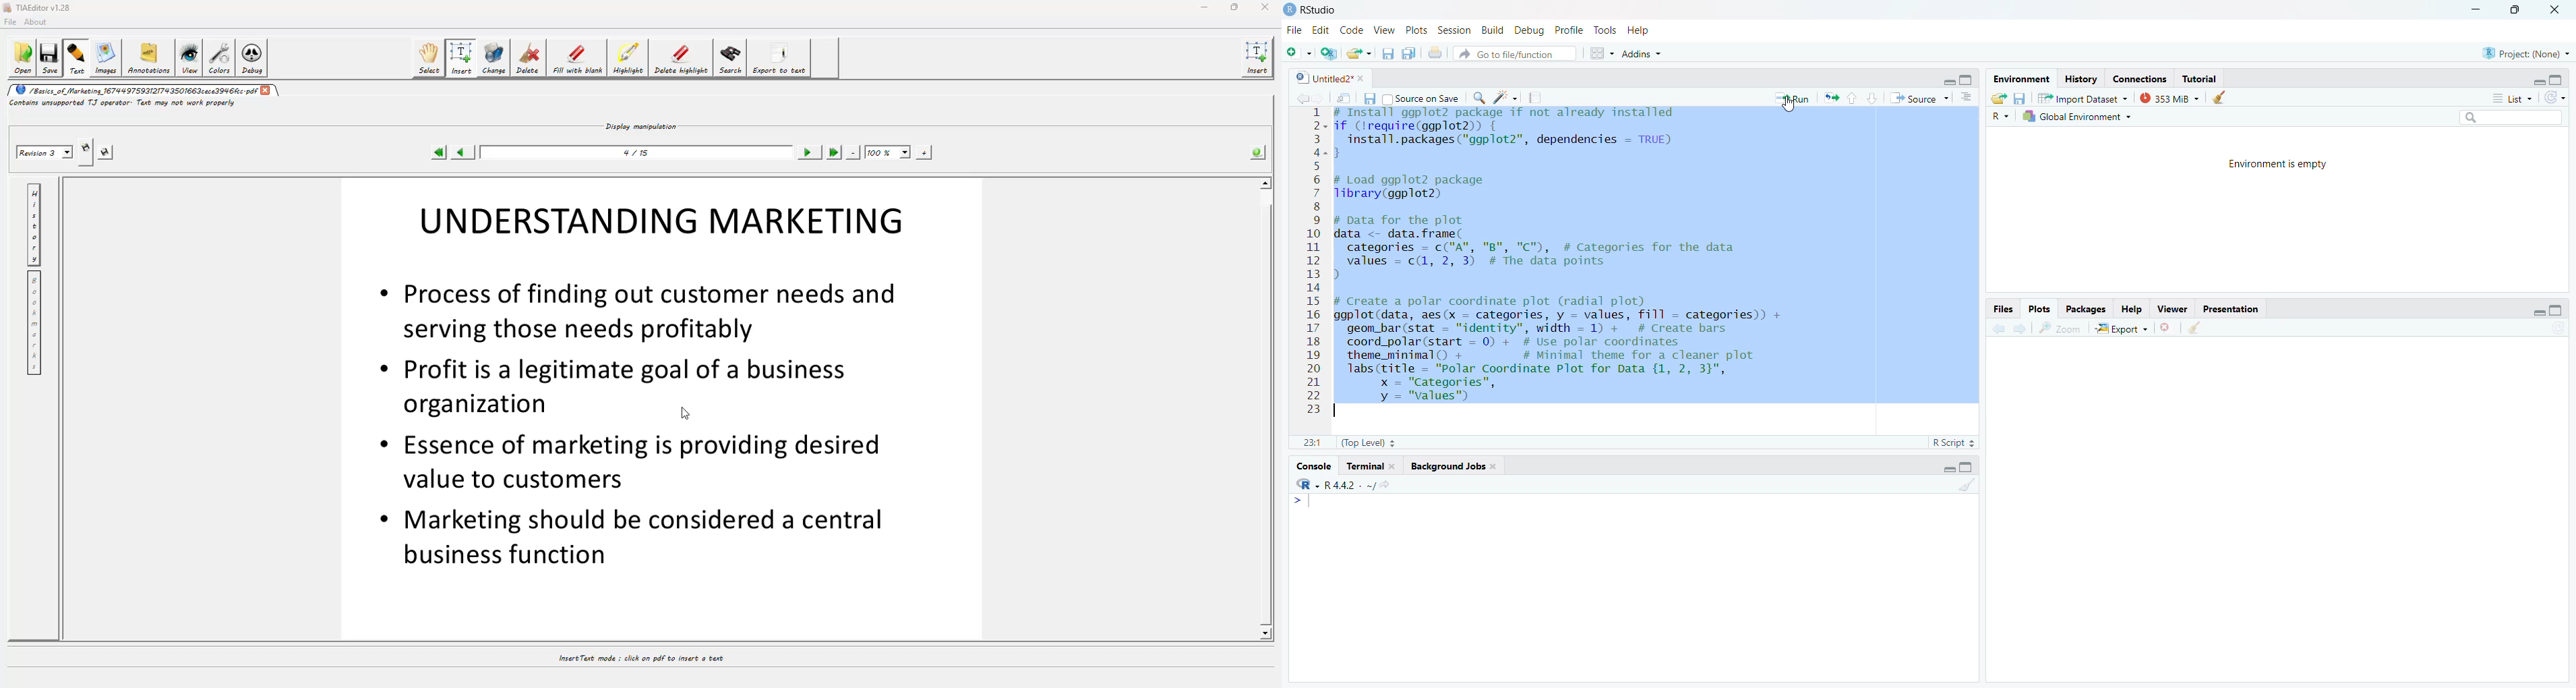 The height and width of the screenshot is (700, 2576). What do you see at coordinates (1304, 98) in the screenshot?
I see `go back to the previous source location` at bounding box center [1304, 98].